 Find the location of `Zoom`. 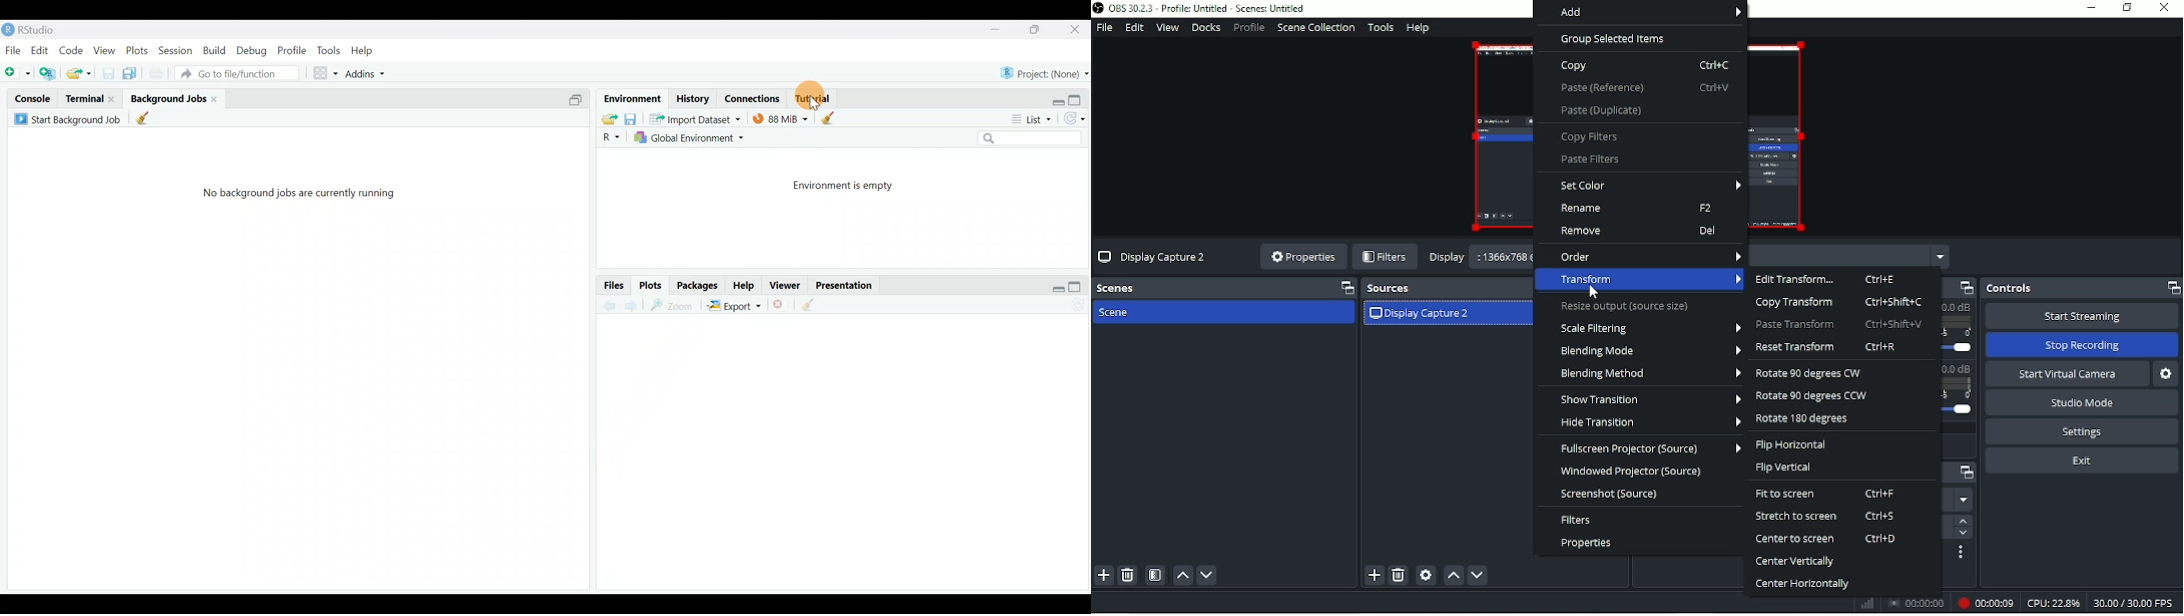

Zoom is located at coordinates (671, 306).